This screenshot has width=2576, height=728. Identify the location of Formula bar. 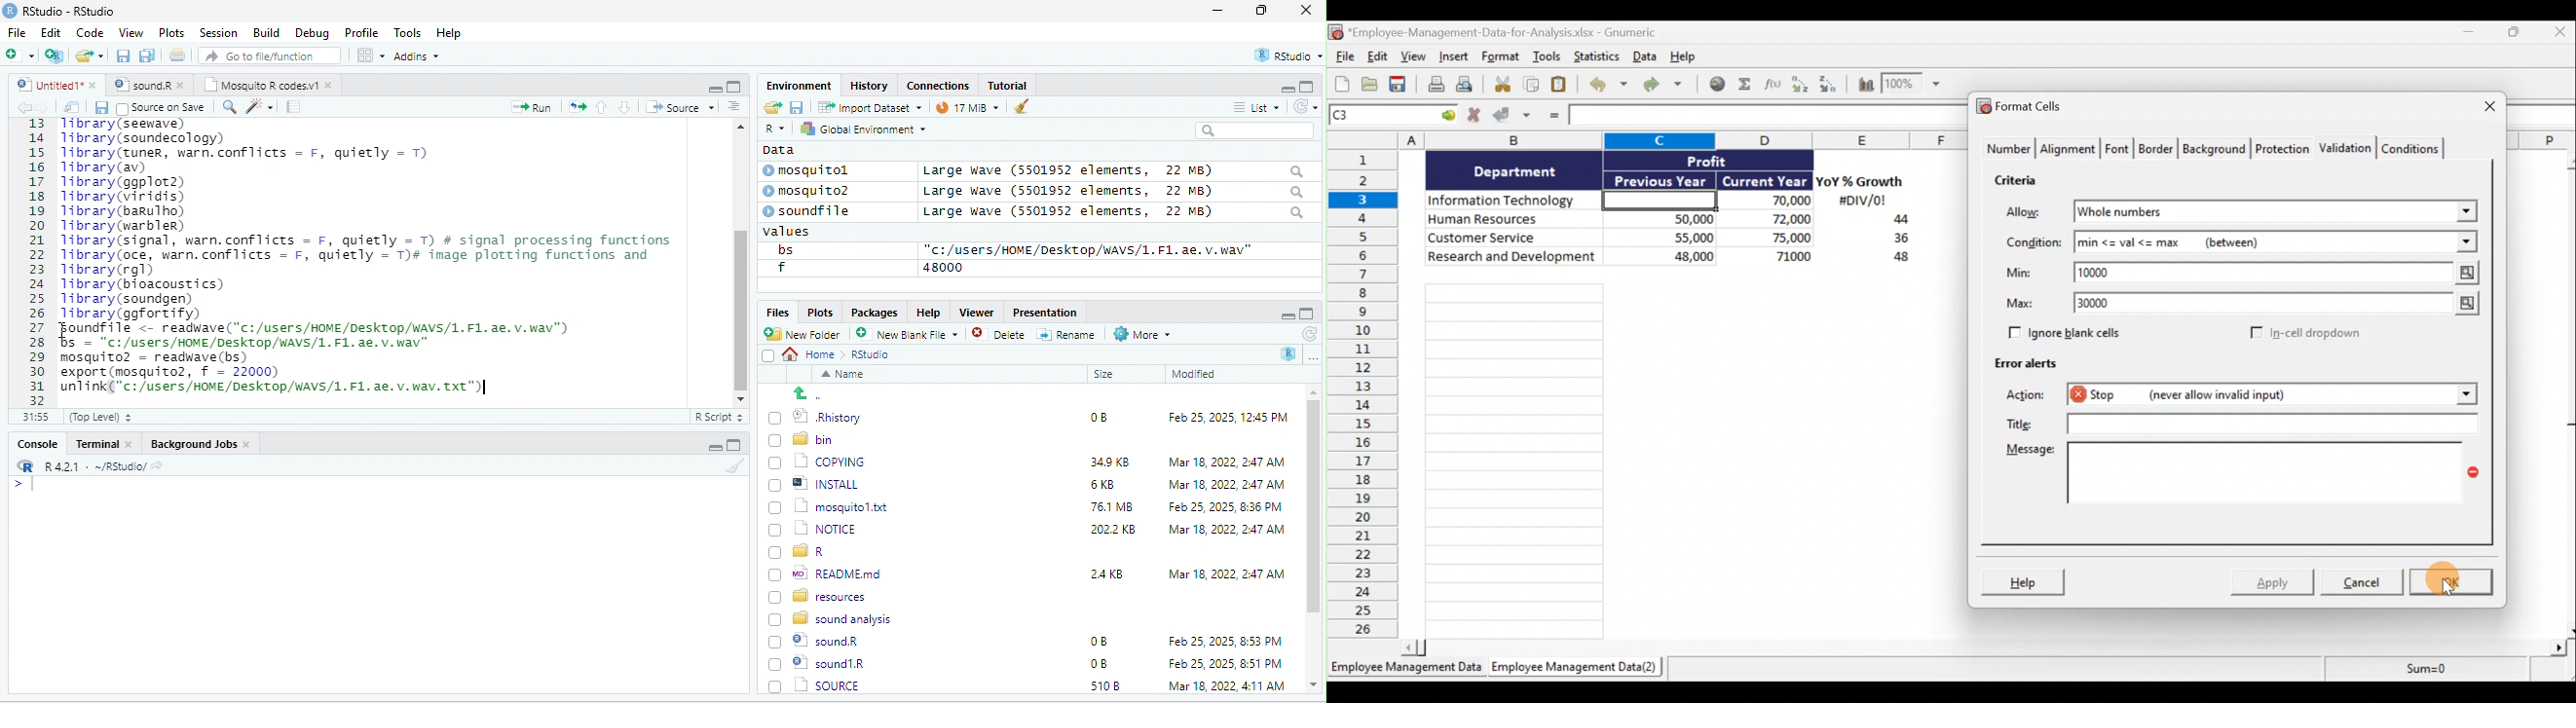
(1764, 117).